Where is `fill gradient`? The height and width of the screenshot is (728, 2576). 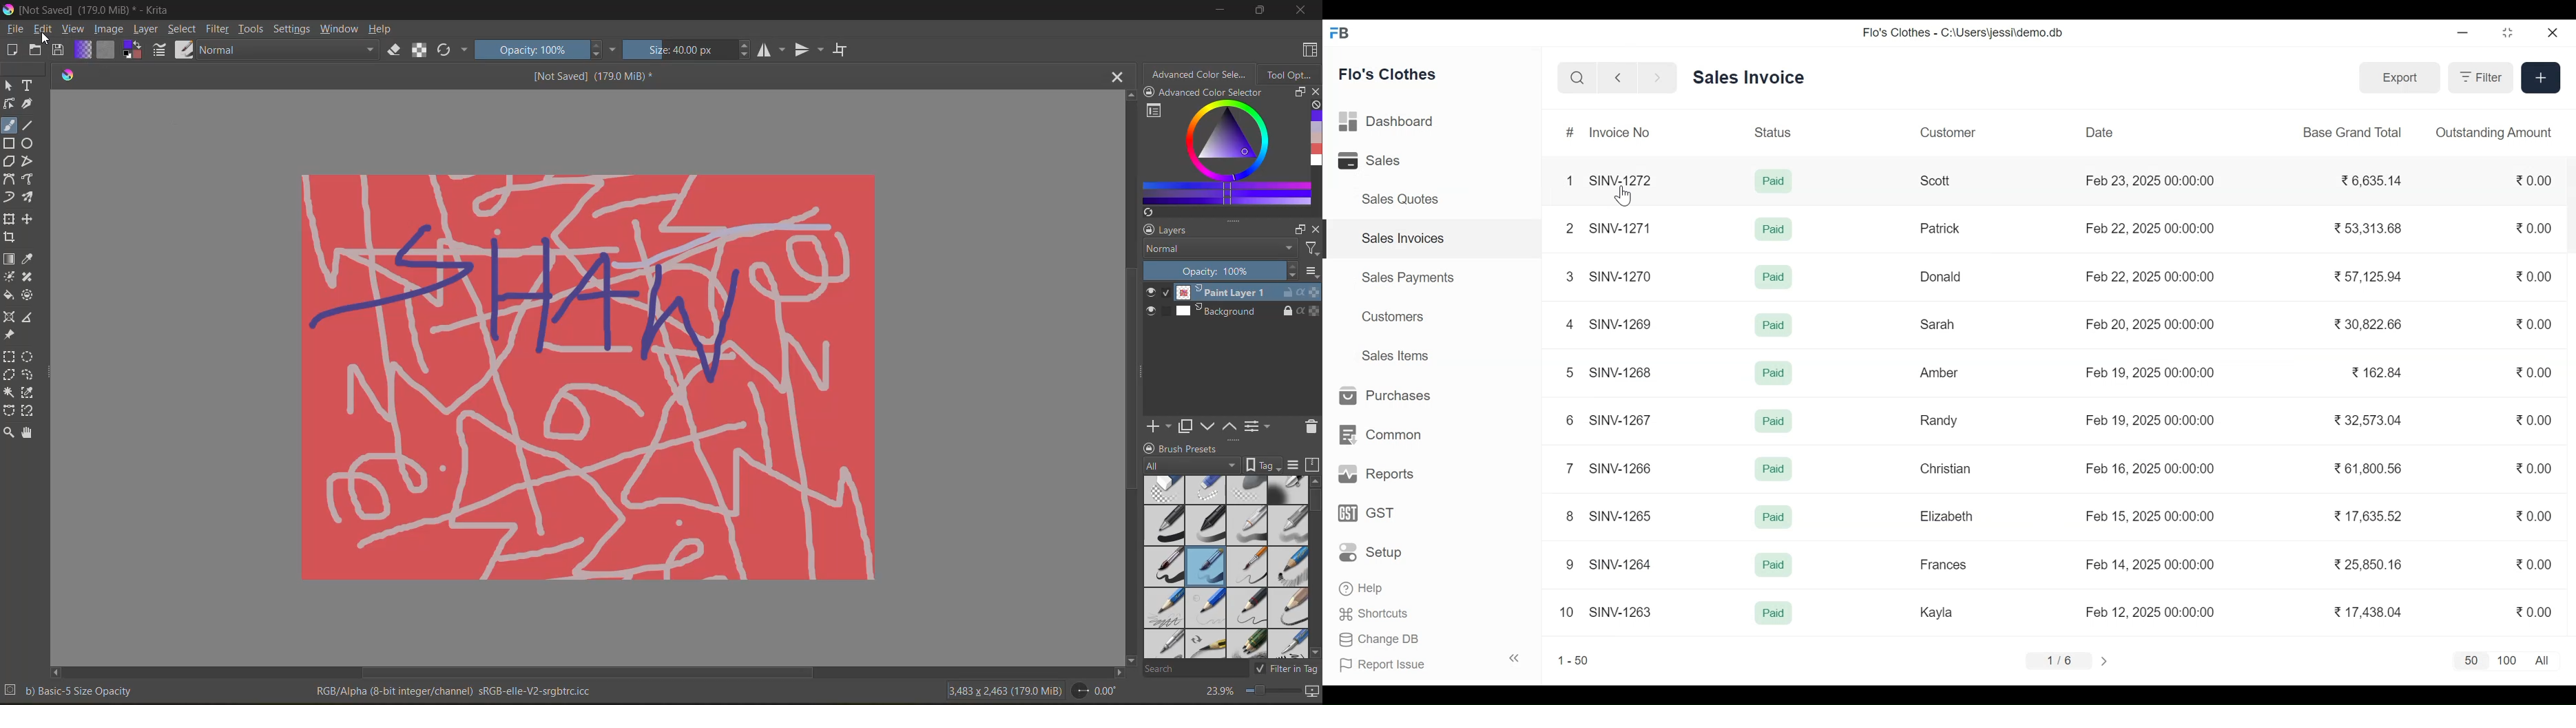 fill gradient is located at coordinates (83, 50).